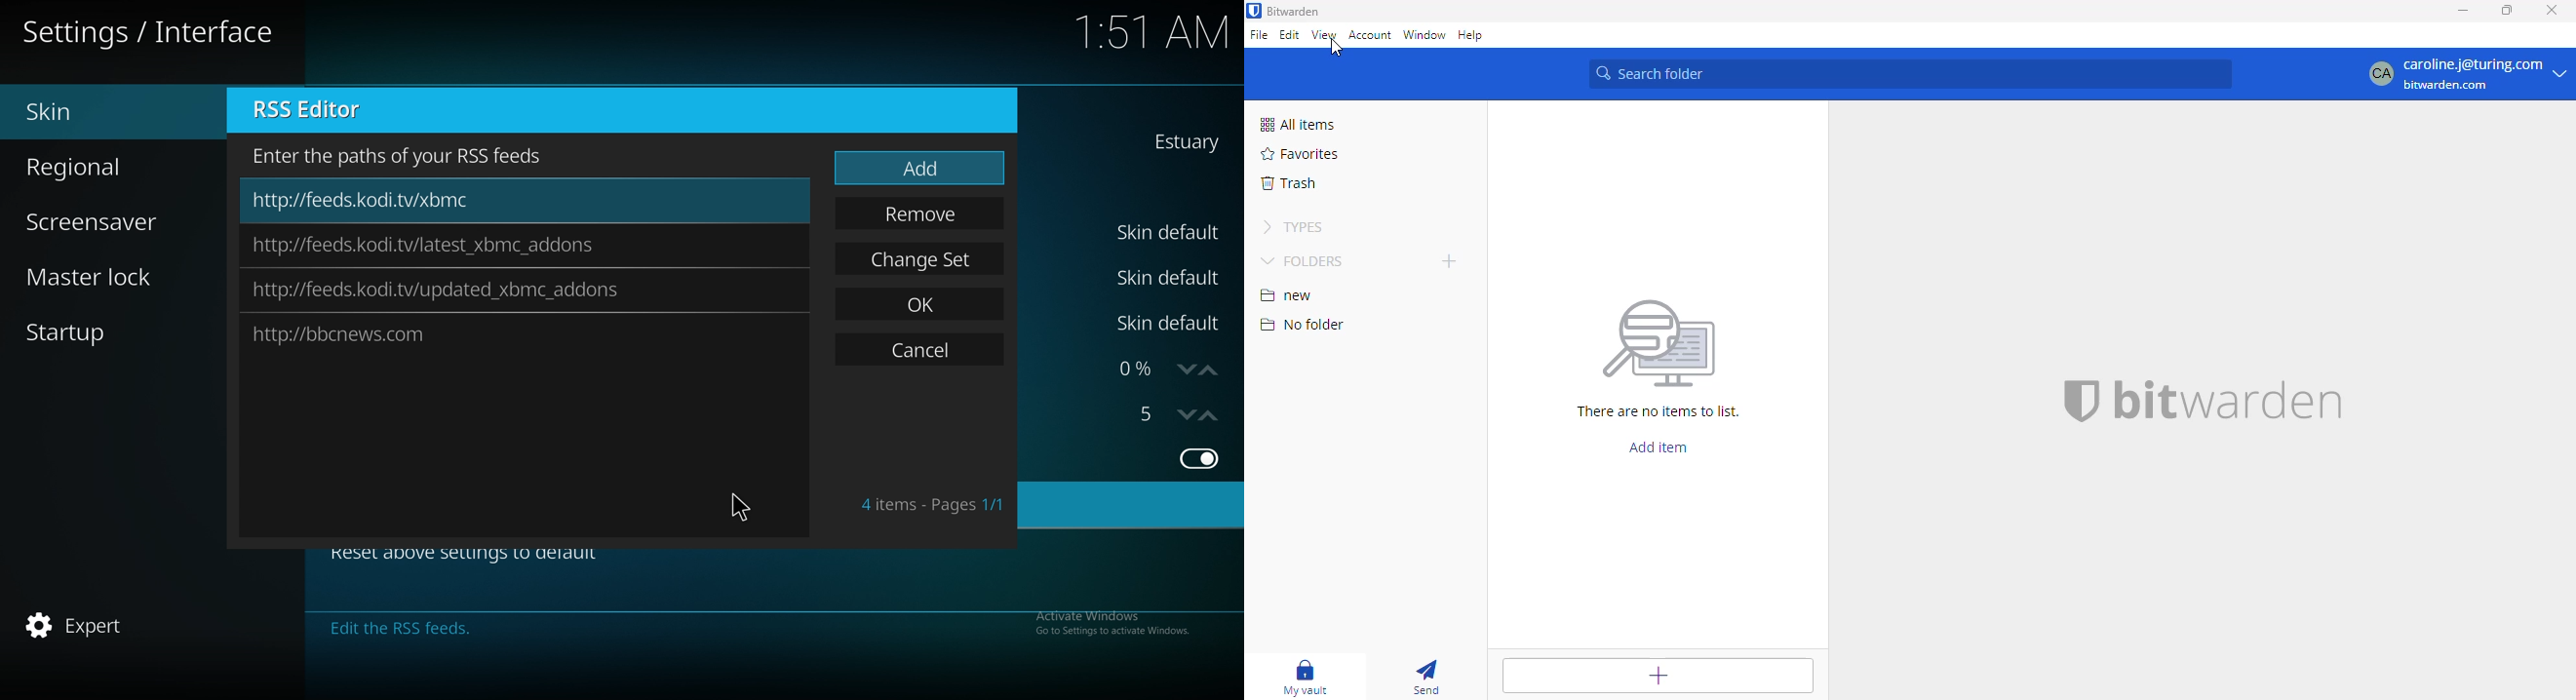 The width and height of the screenshot is (2576, 700). Describe the element at coordinates (1371, 34) in the screenshot. I see `account` at that location.